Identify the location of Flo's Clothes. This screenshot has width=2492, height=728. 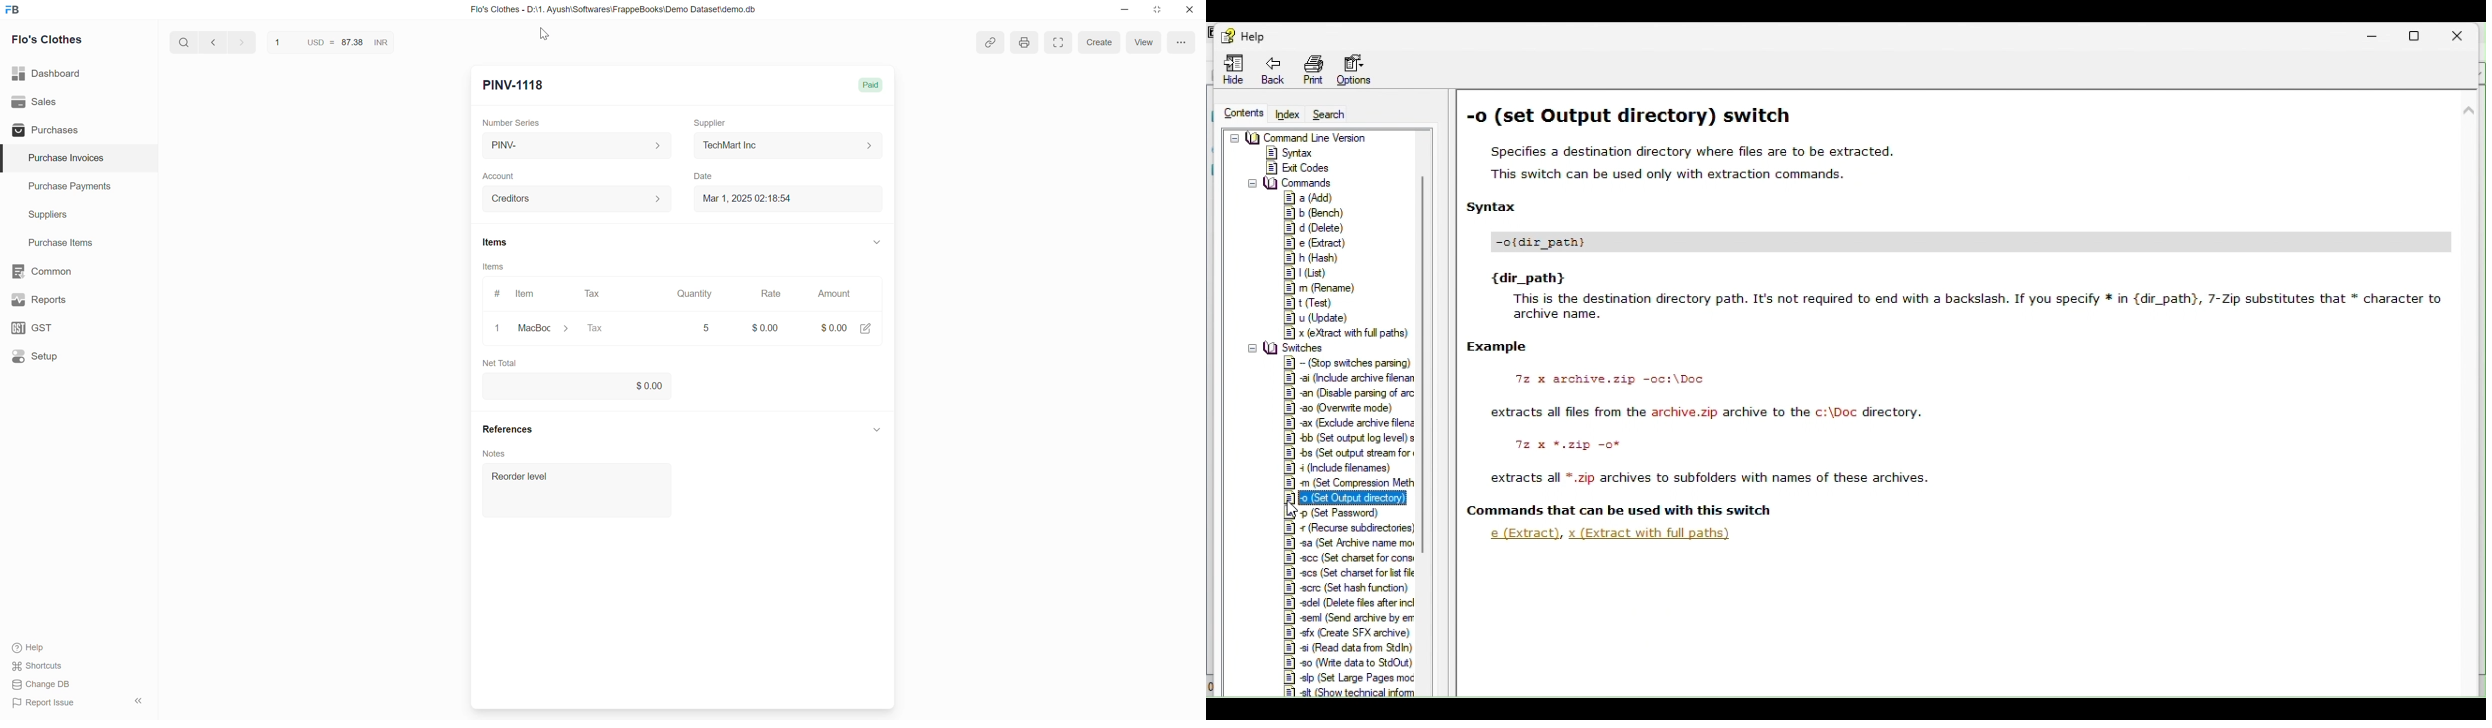
(47, 40).